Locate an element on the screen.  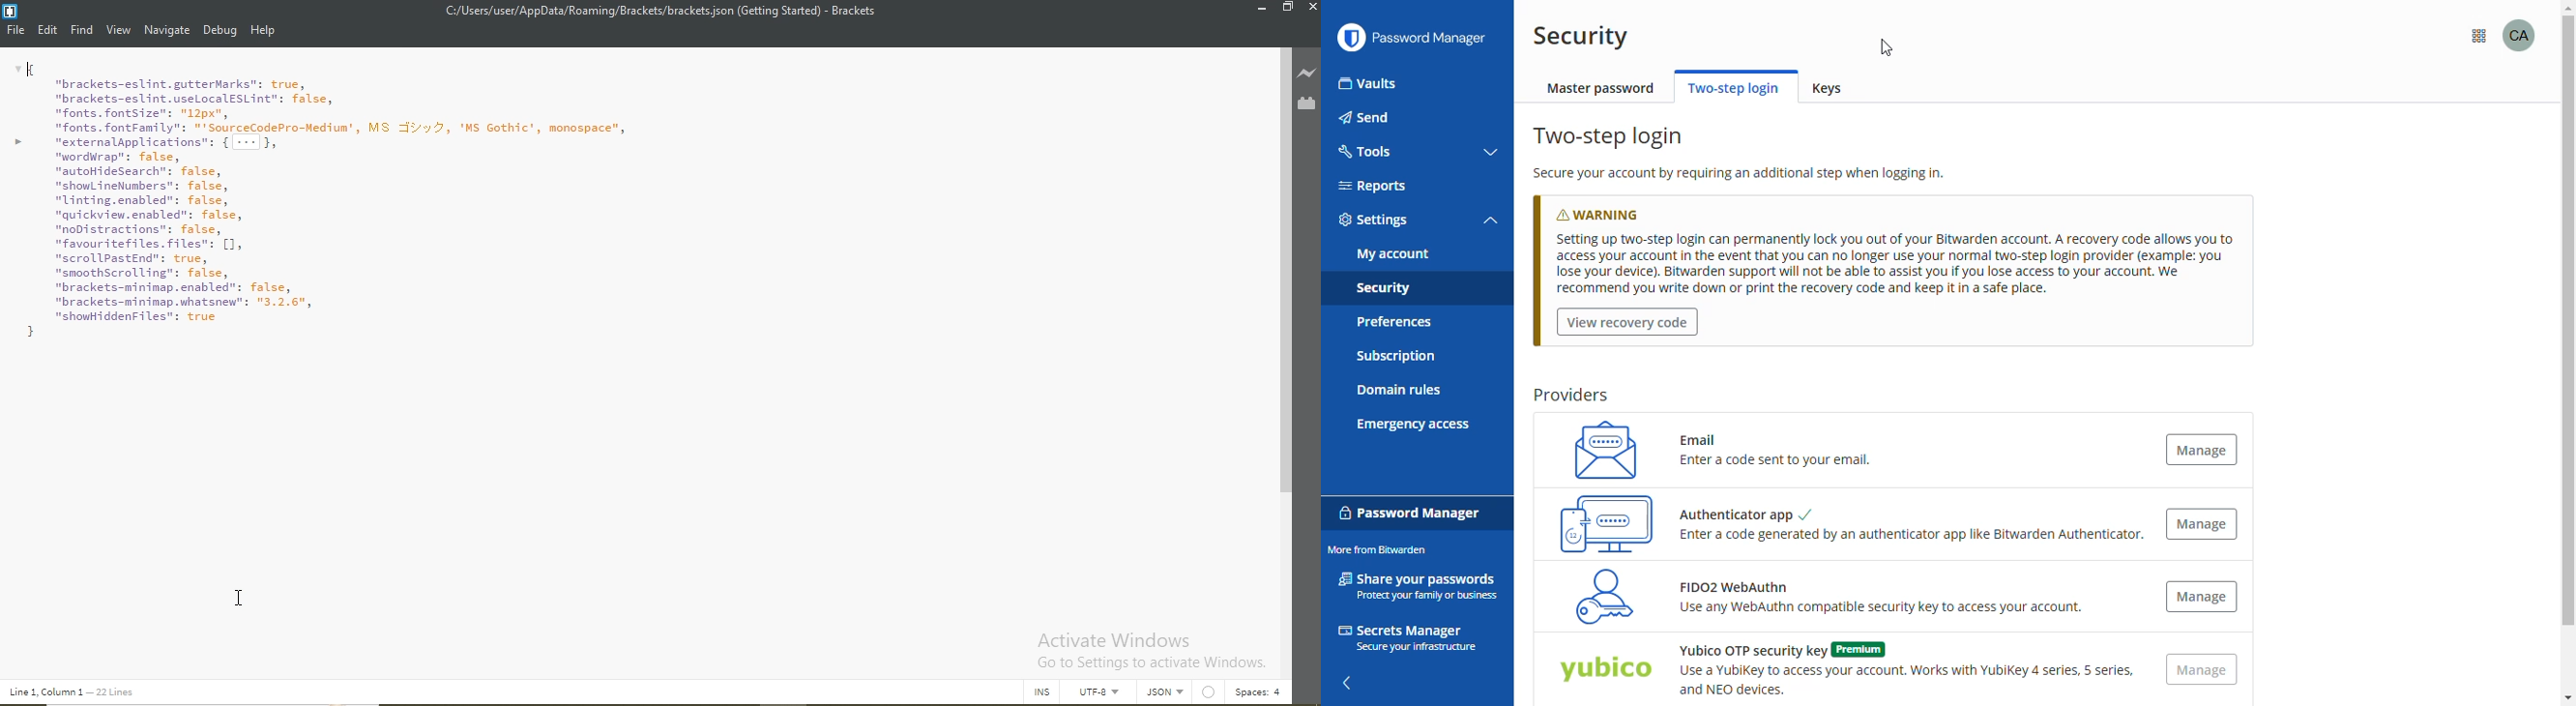
Edit is located at coordinates (49, 29).